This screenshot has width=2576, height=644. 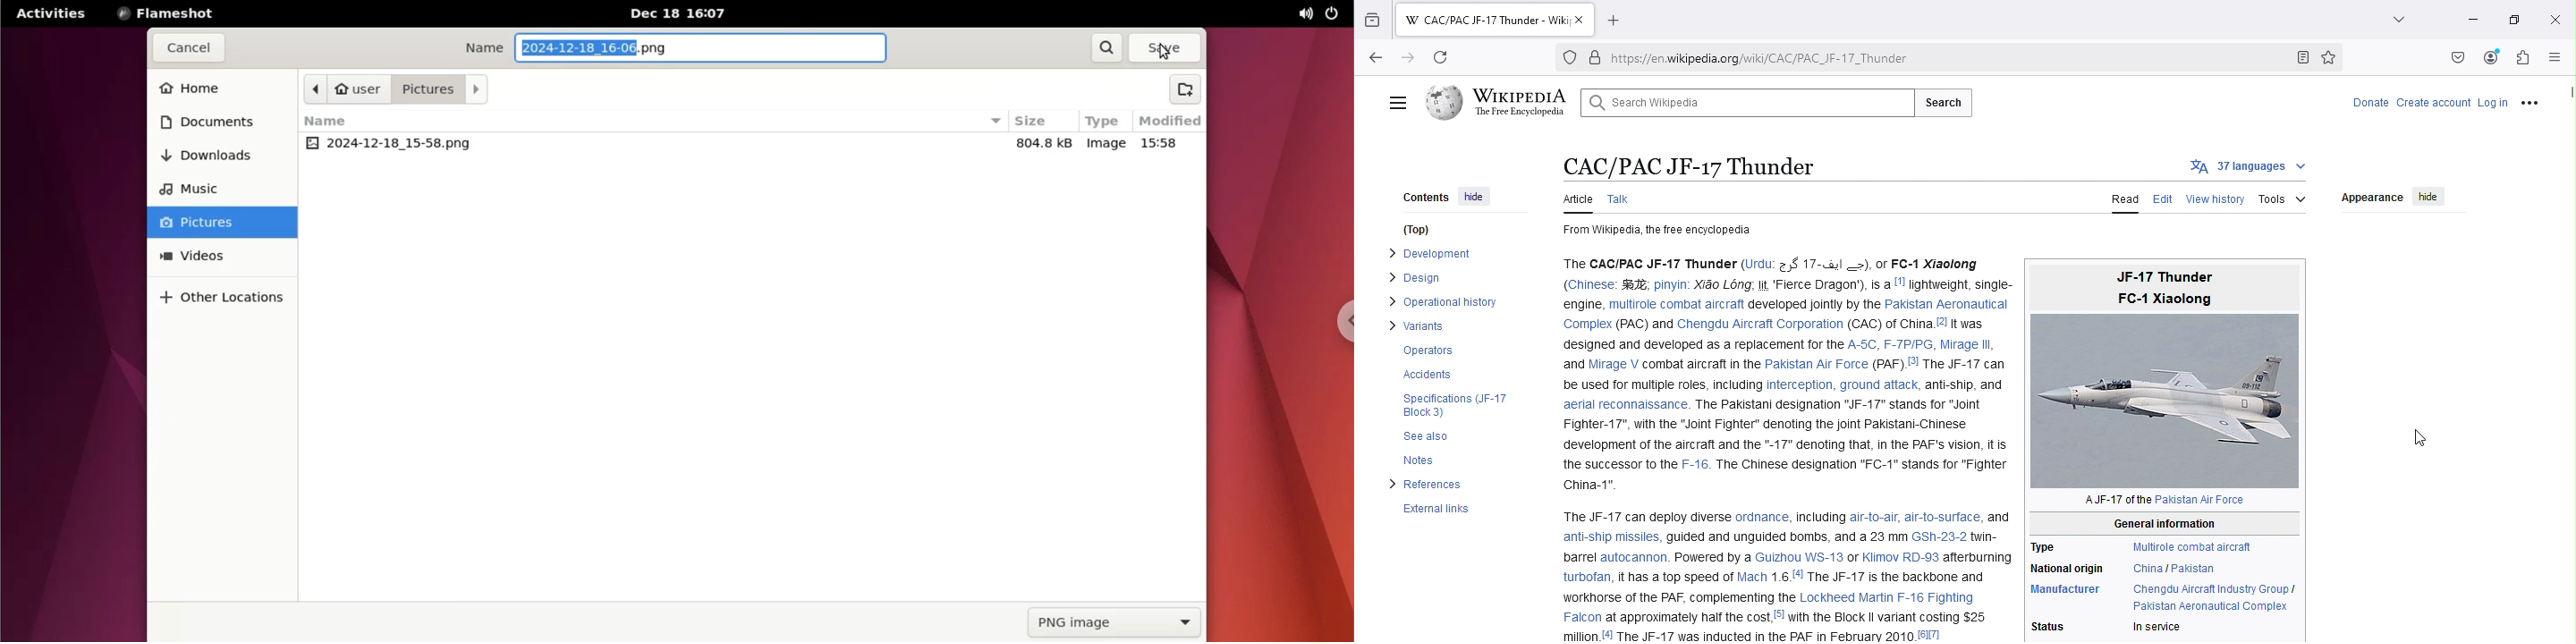 I want to click on Bookmark this pag, so click(x=2334, y=56).